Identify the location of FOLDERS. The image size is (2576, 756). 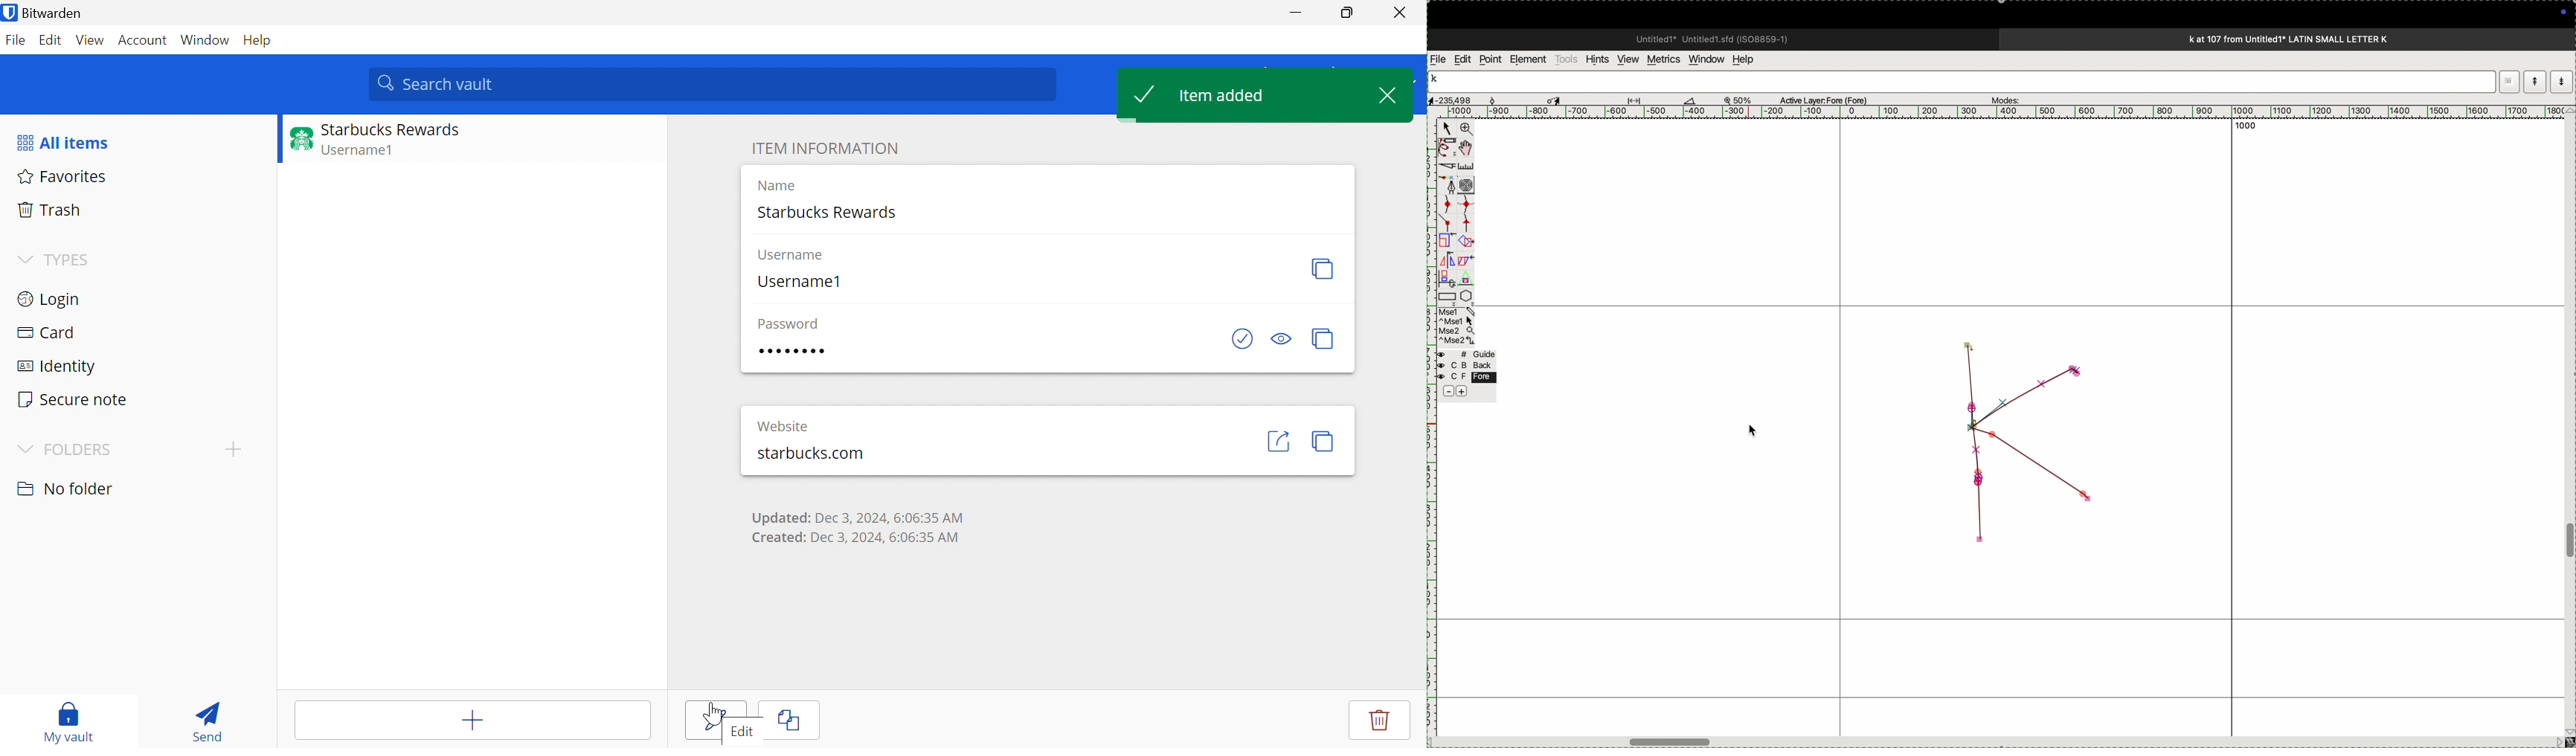
(79, 451).